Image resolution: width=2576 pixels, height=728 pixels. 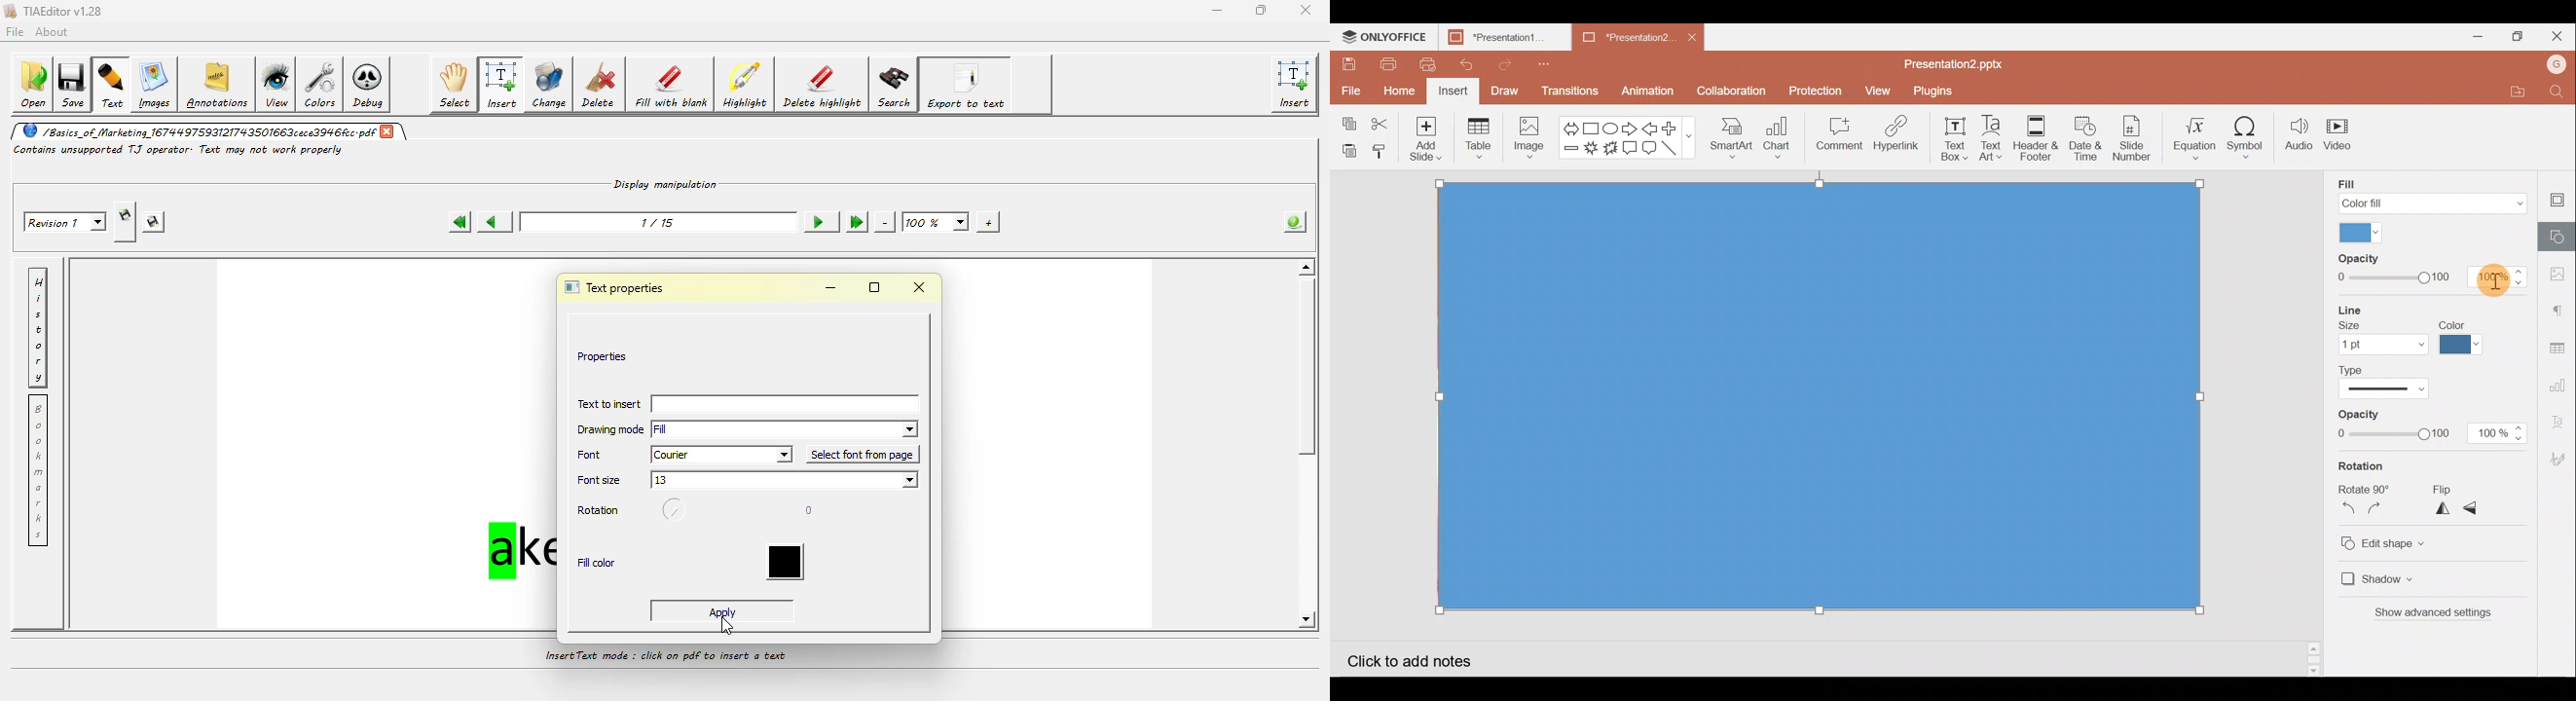 I want to click on Explosion 1, so click(x=1591, y=151).